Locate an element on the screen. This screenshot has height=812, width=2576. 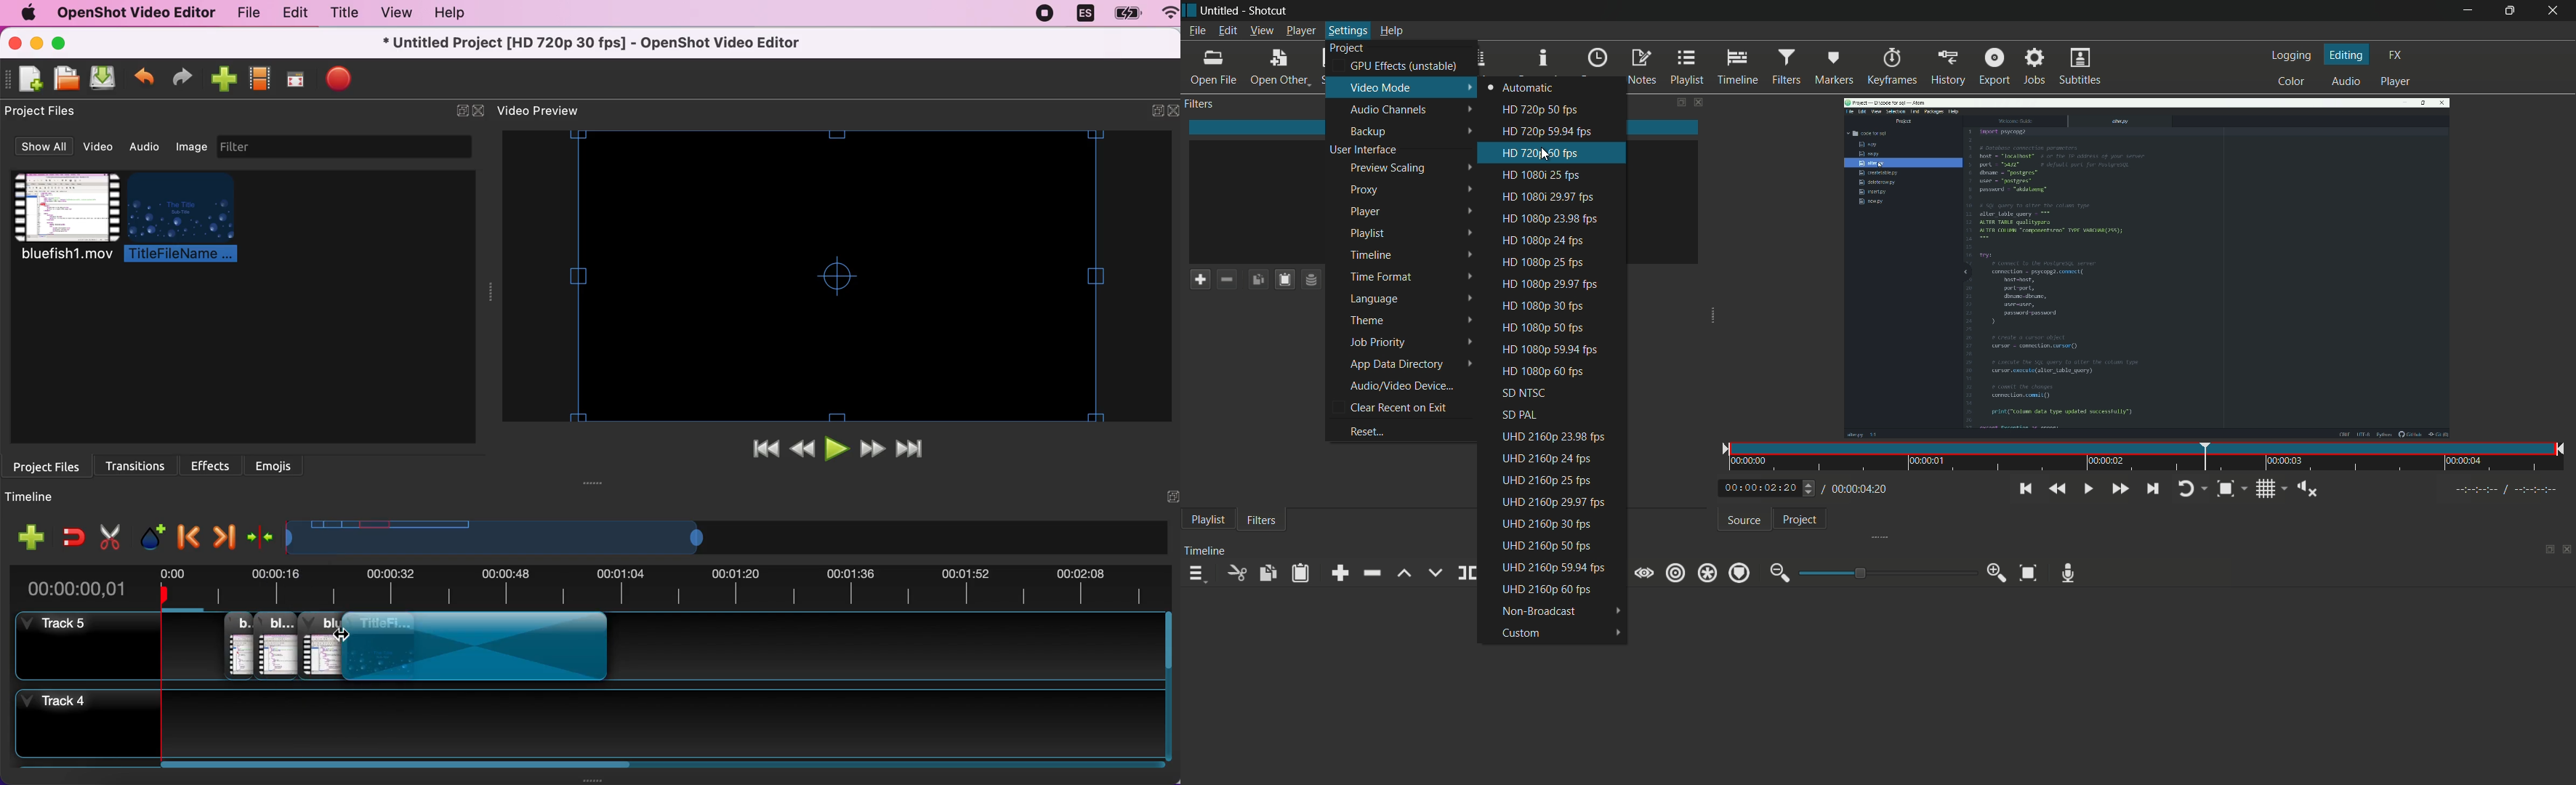
time is located at coordinates (2150, 456).